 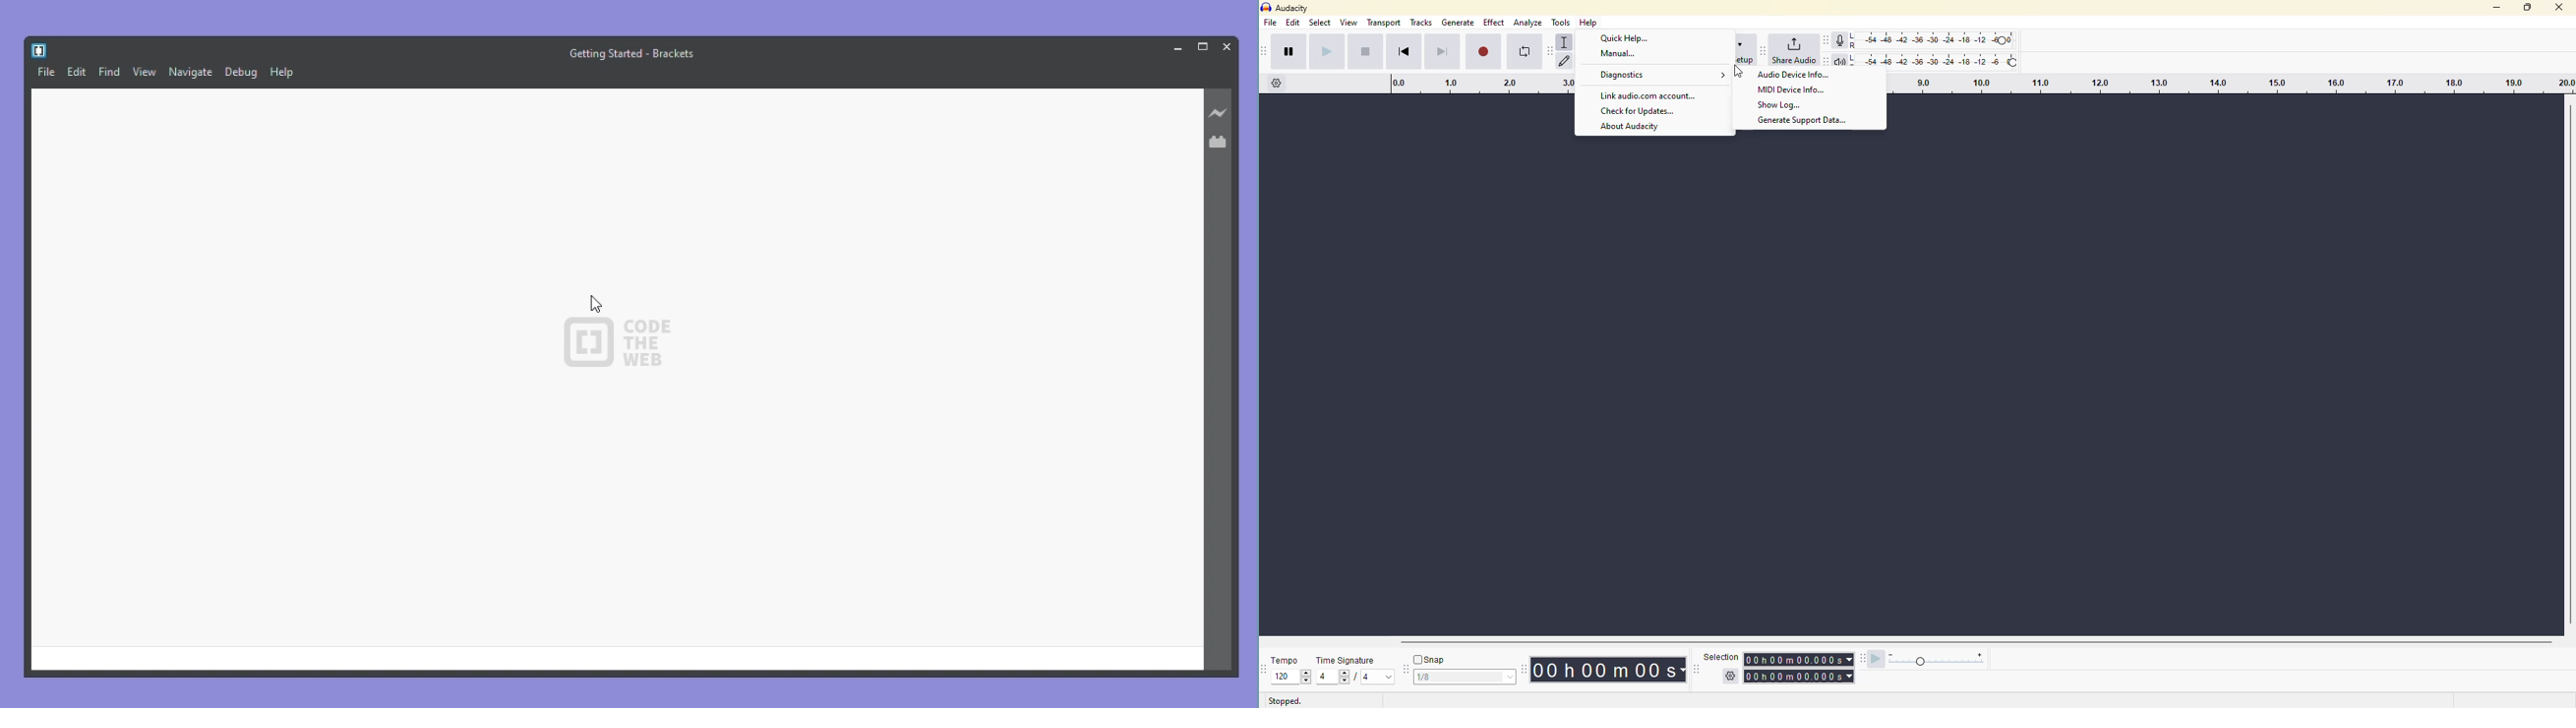 I want to click on tracks, so click(x=1422, y=24).